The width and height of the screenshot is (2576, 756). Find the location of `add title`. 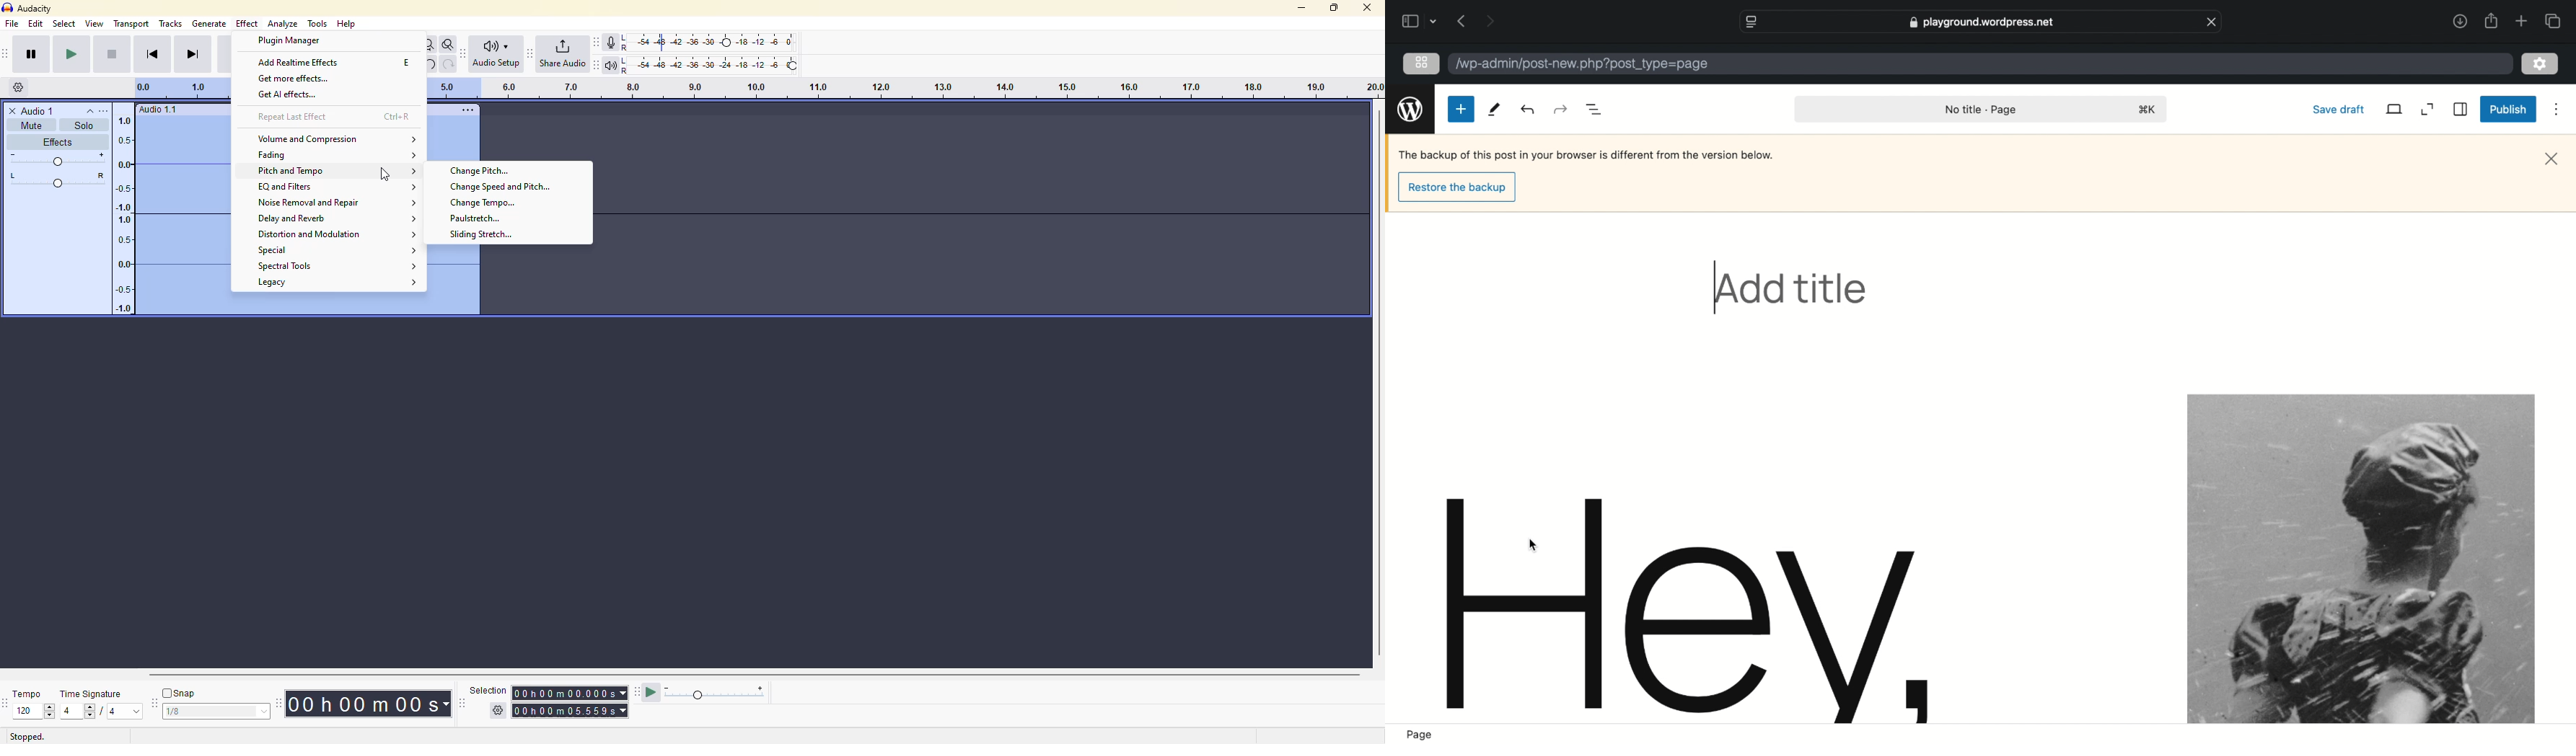

add title is located at coordinates (1791, 289).